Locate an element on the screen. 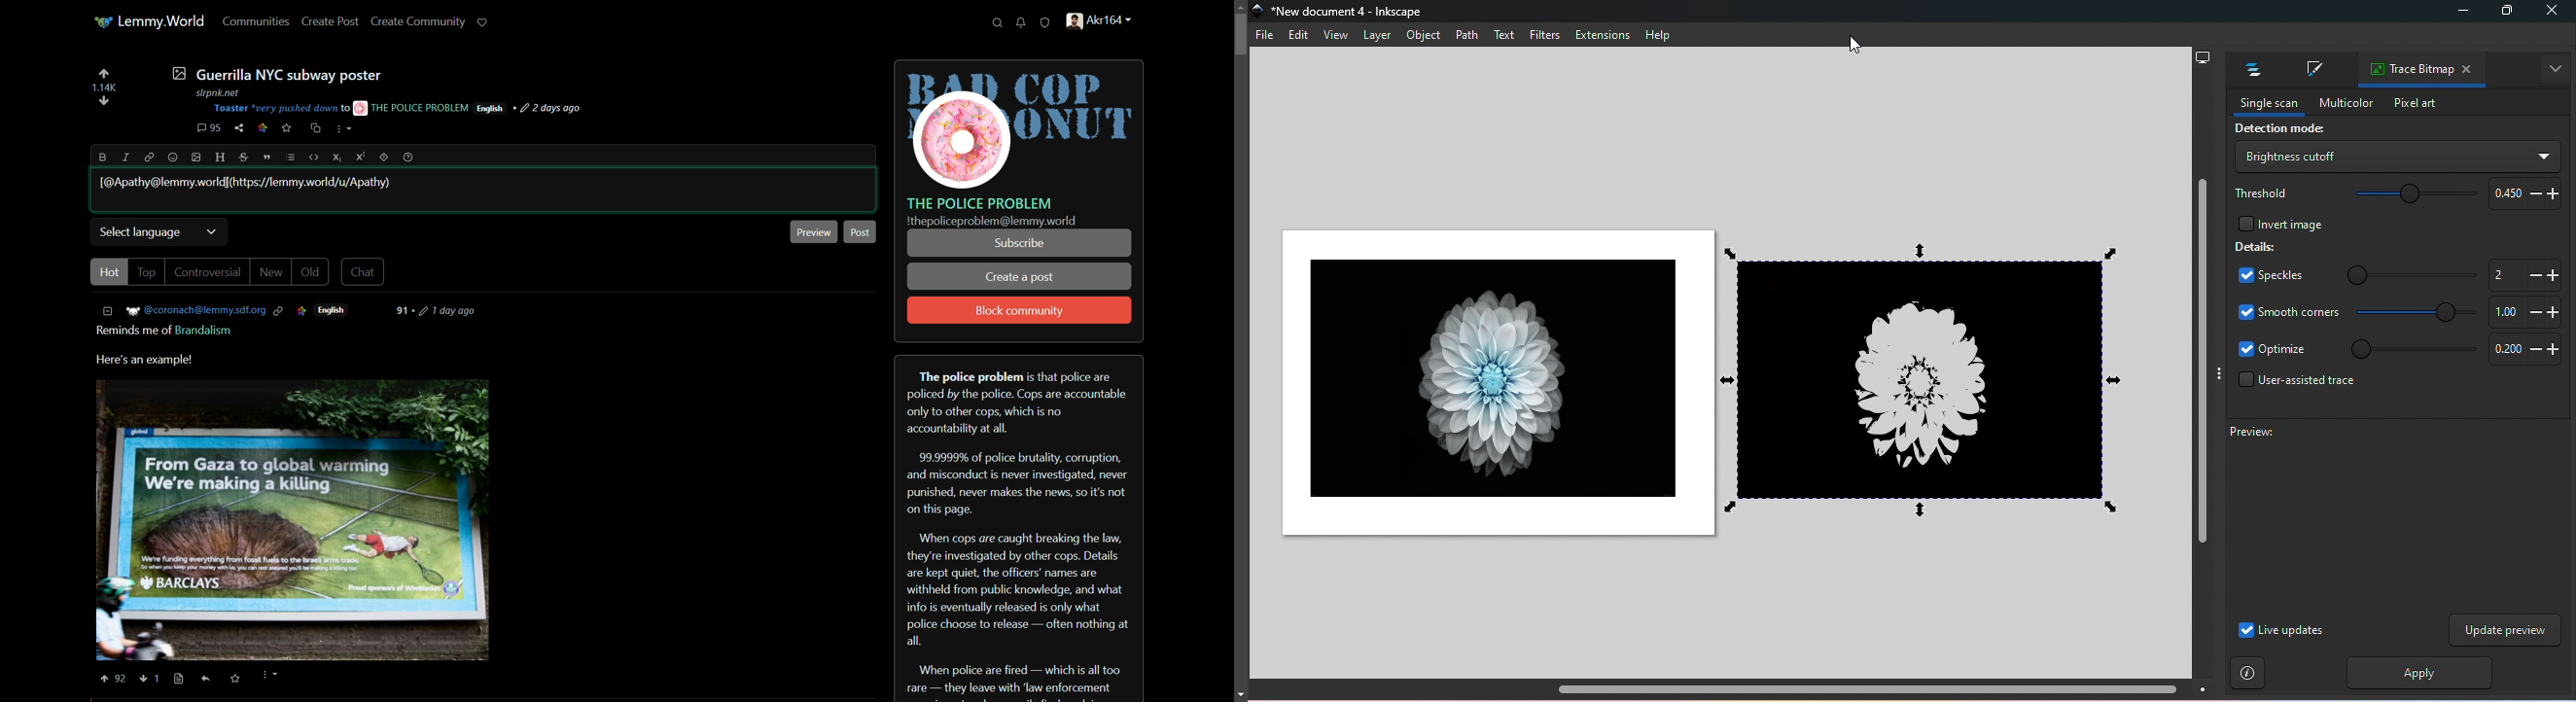 This screenshot has height=728, width=2576. more options is located at coordinates (268, 676).